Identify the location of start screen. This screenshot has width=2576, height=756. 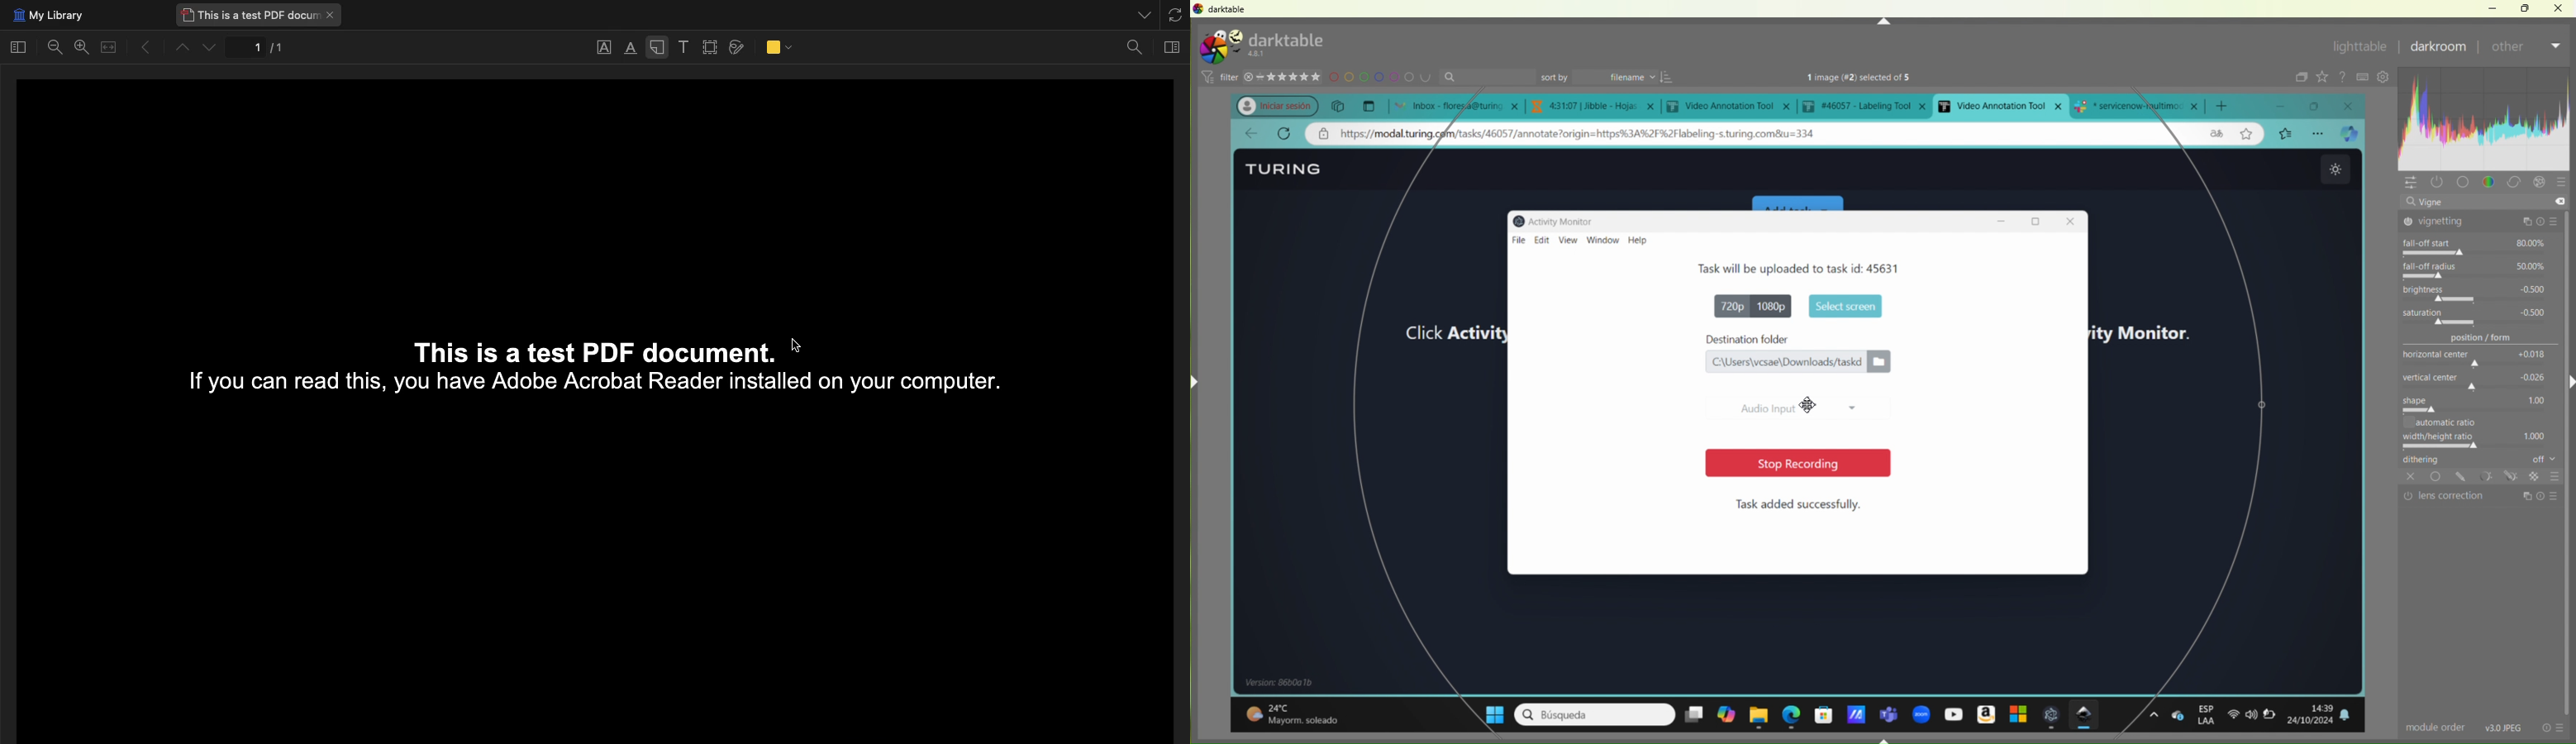
(1843, 305).